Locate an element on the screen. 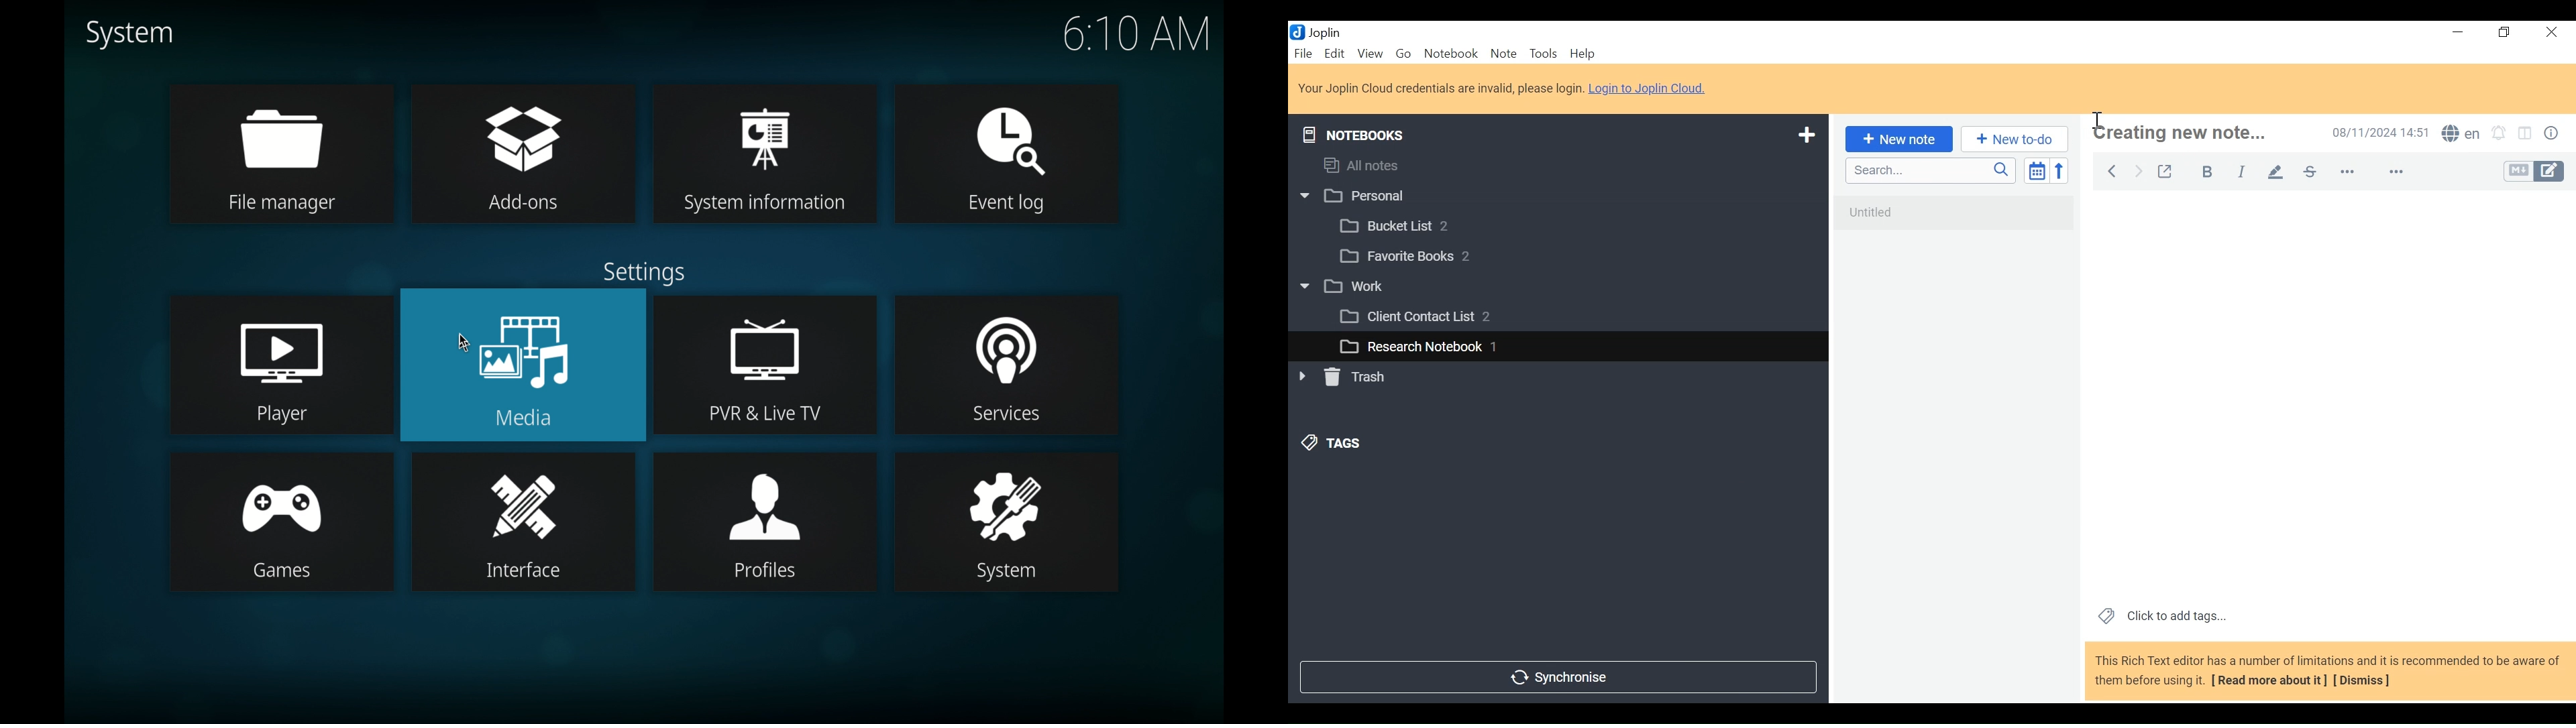 The width and height of the screenshot is (2576, 728). New note is located at coordinates (1896, 138).